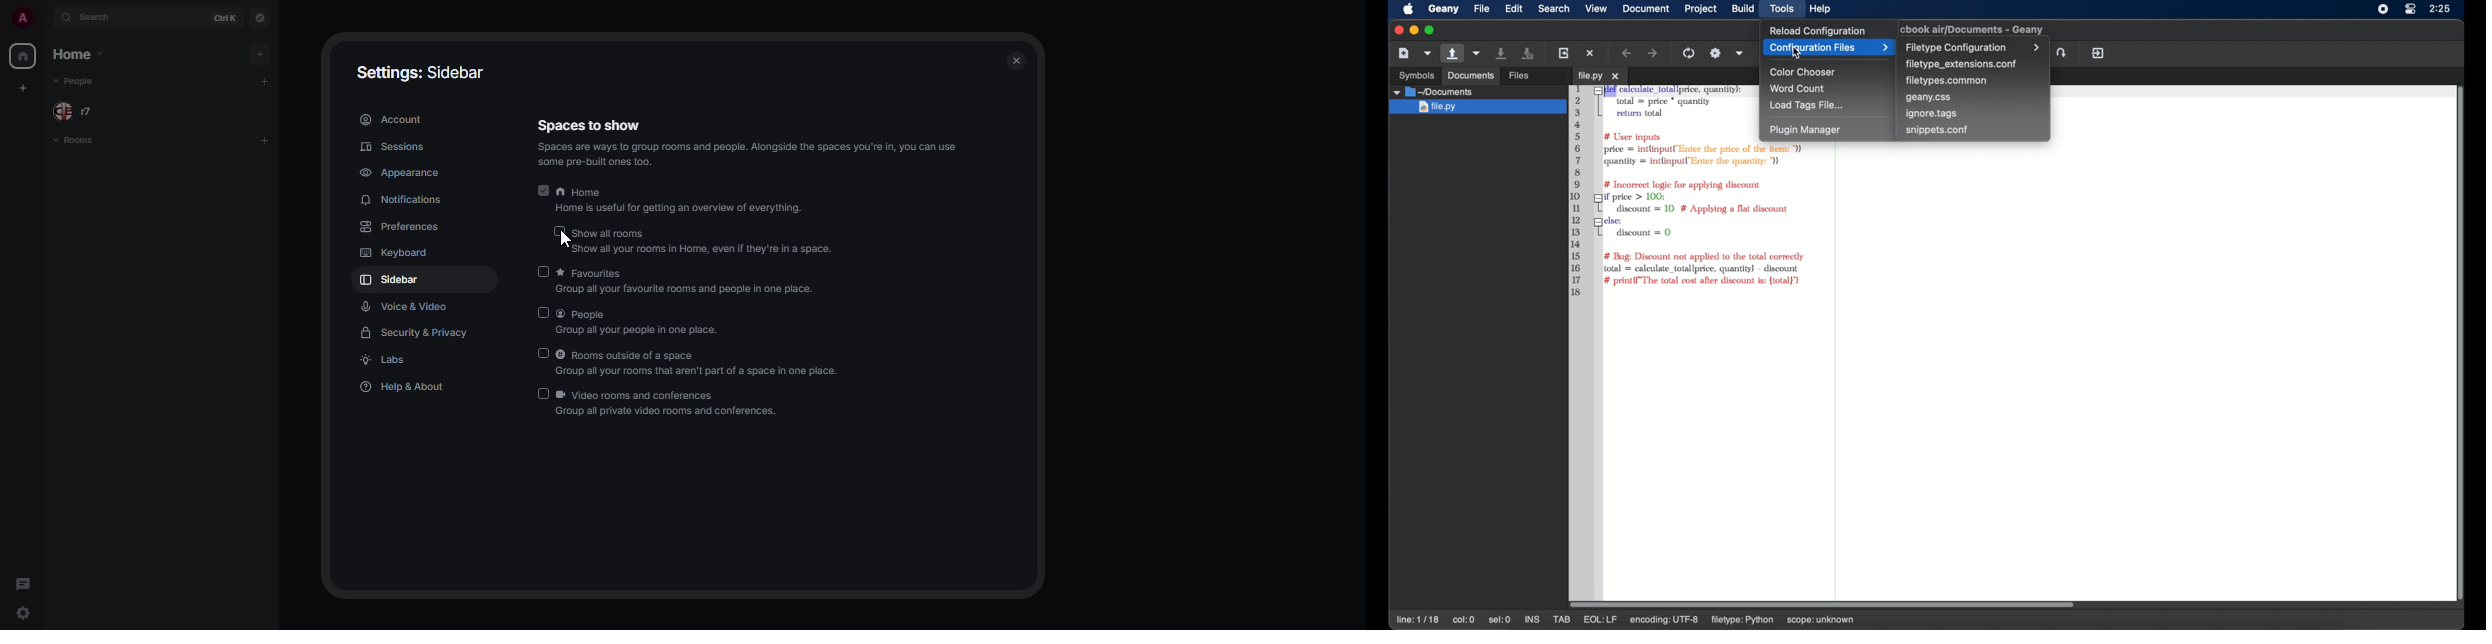 The image size is (2492, 644). What do you see at coordinates (1595, 620) in the screenshot?
I see `mod` at bounding box center [1595, 620].